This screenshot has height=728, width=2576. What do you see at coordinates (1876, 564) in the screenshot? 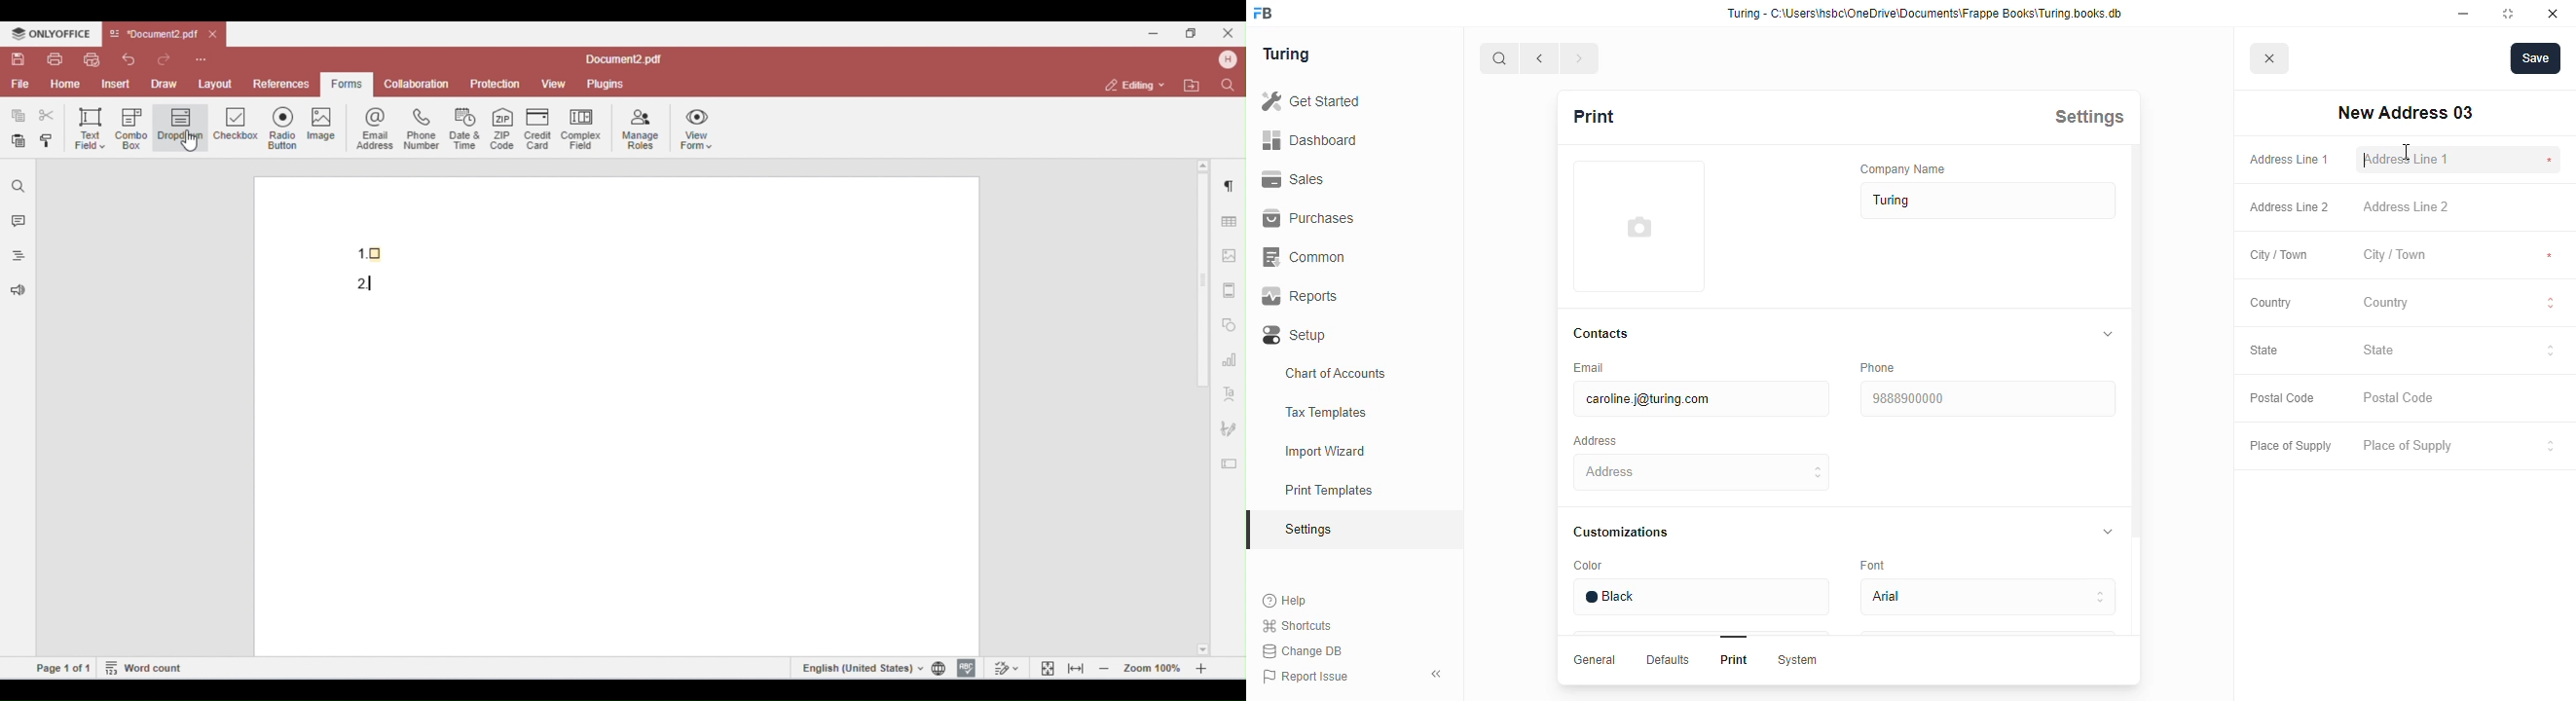
I see `font` at bounding box center [1876, 564].